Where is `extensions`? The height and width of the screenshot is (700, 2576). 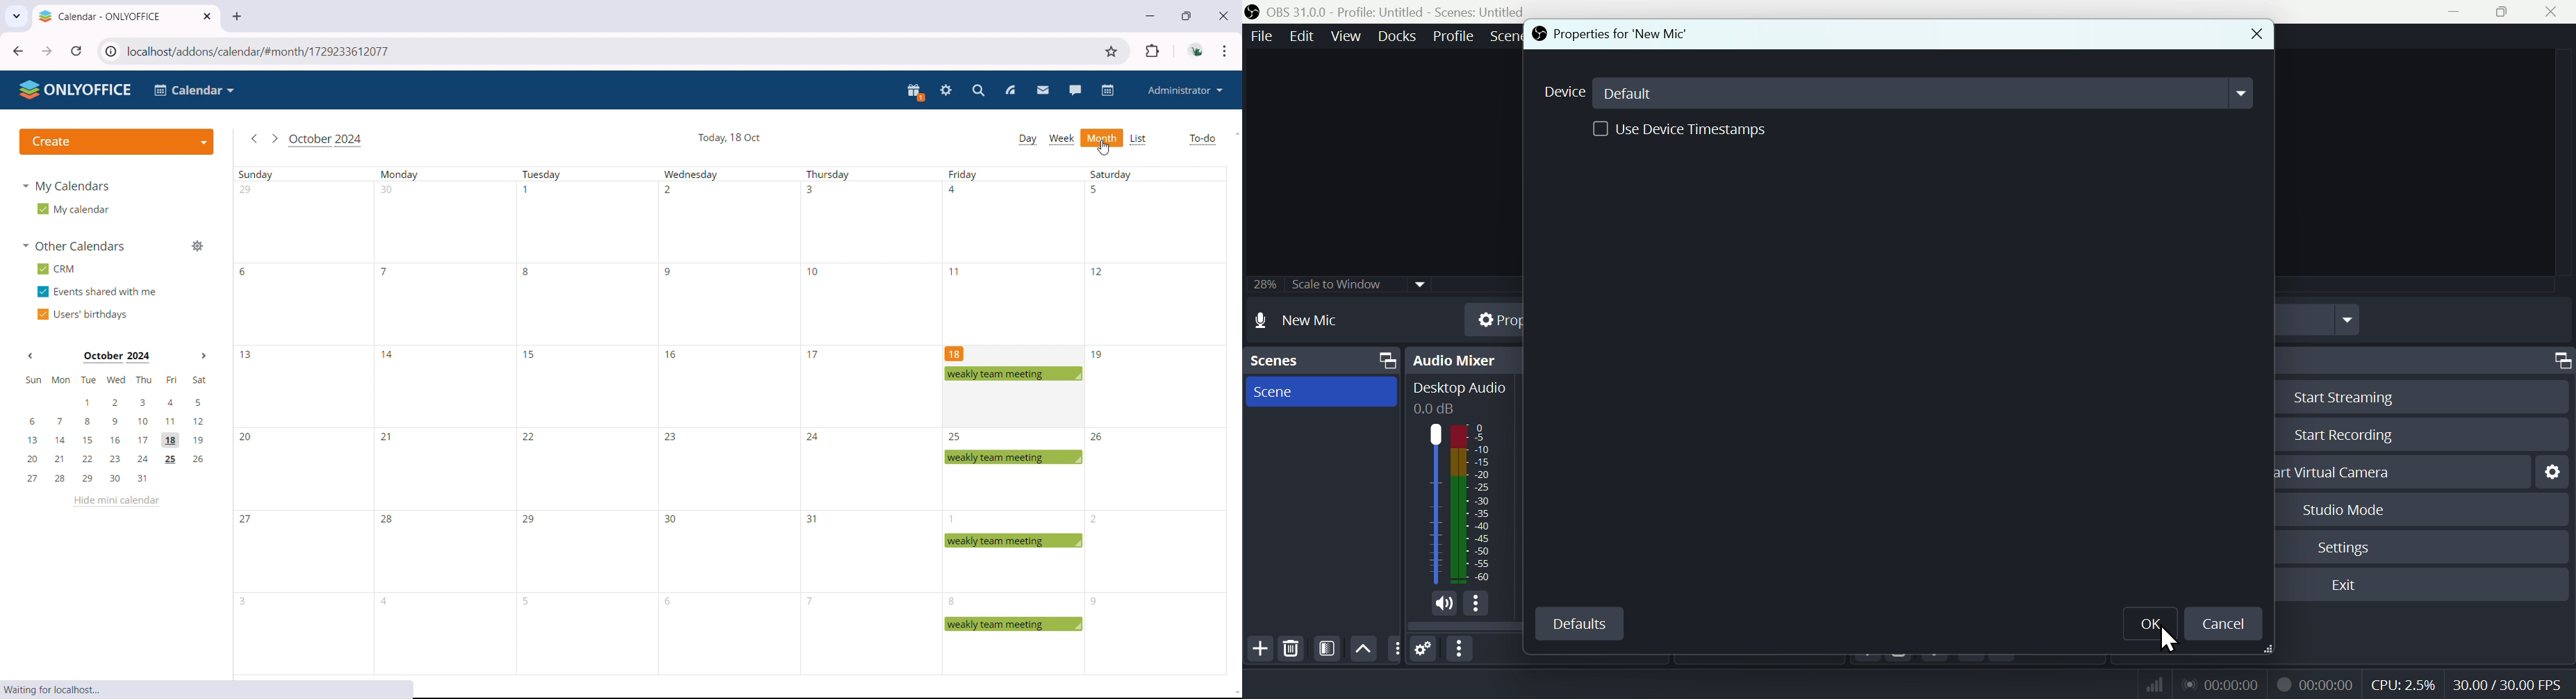
extensions is located at coordinates (1153, 50).